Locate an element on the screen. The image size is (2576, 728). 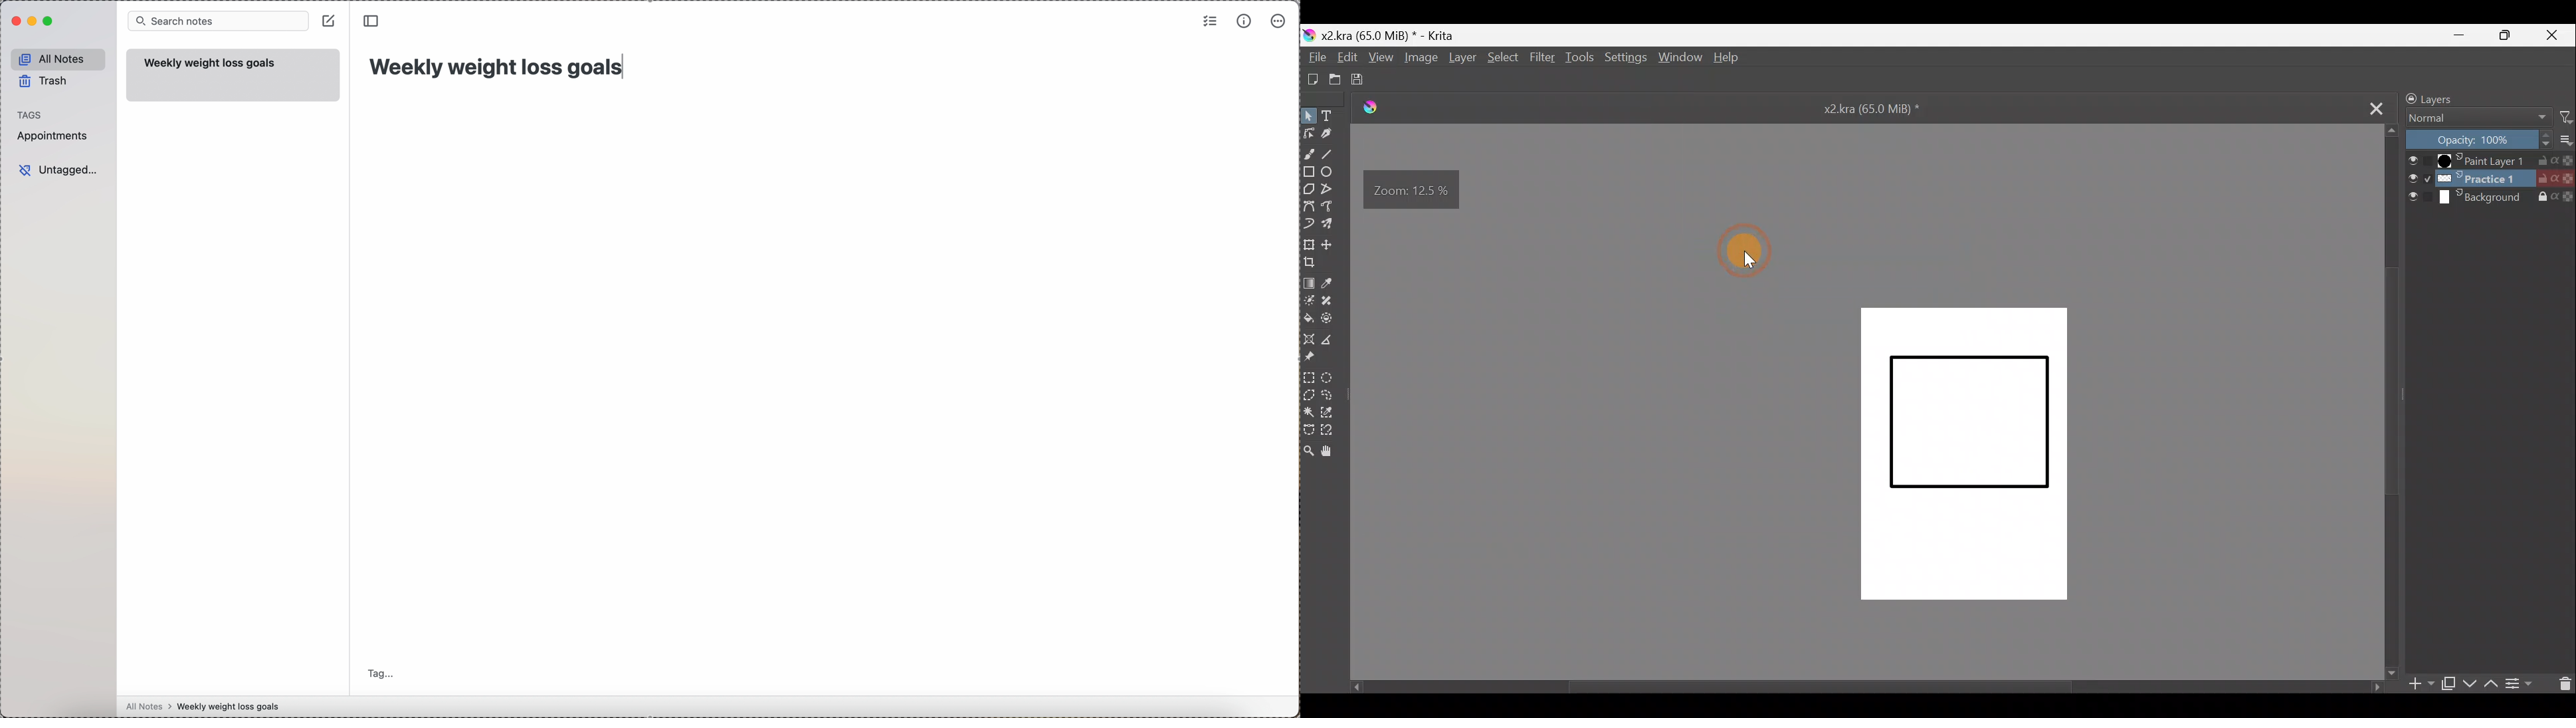
Sample a colour from the image/current layer is located at coordinates (1330, 283).